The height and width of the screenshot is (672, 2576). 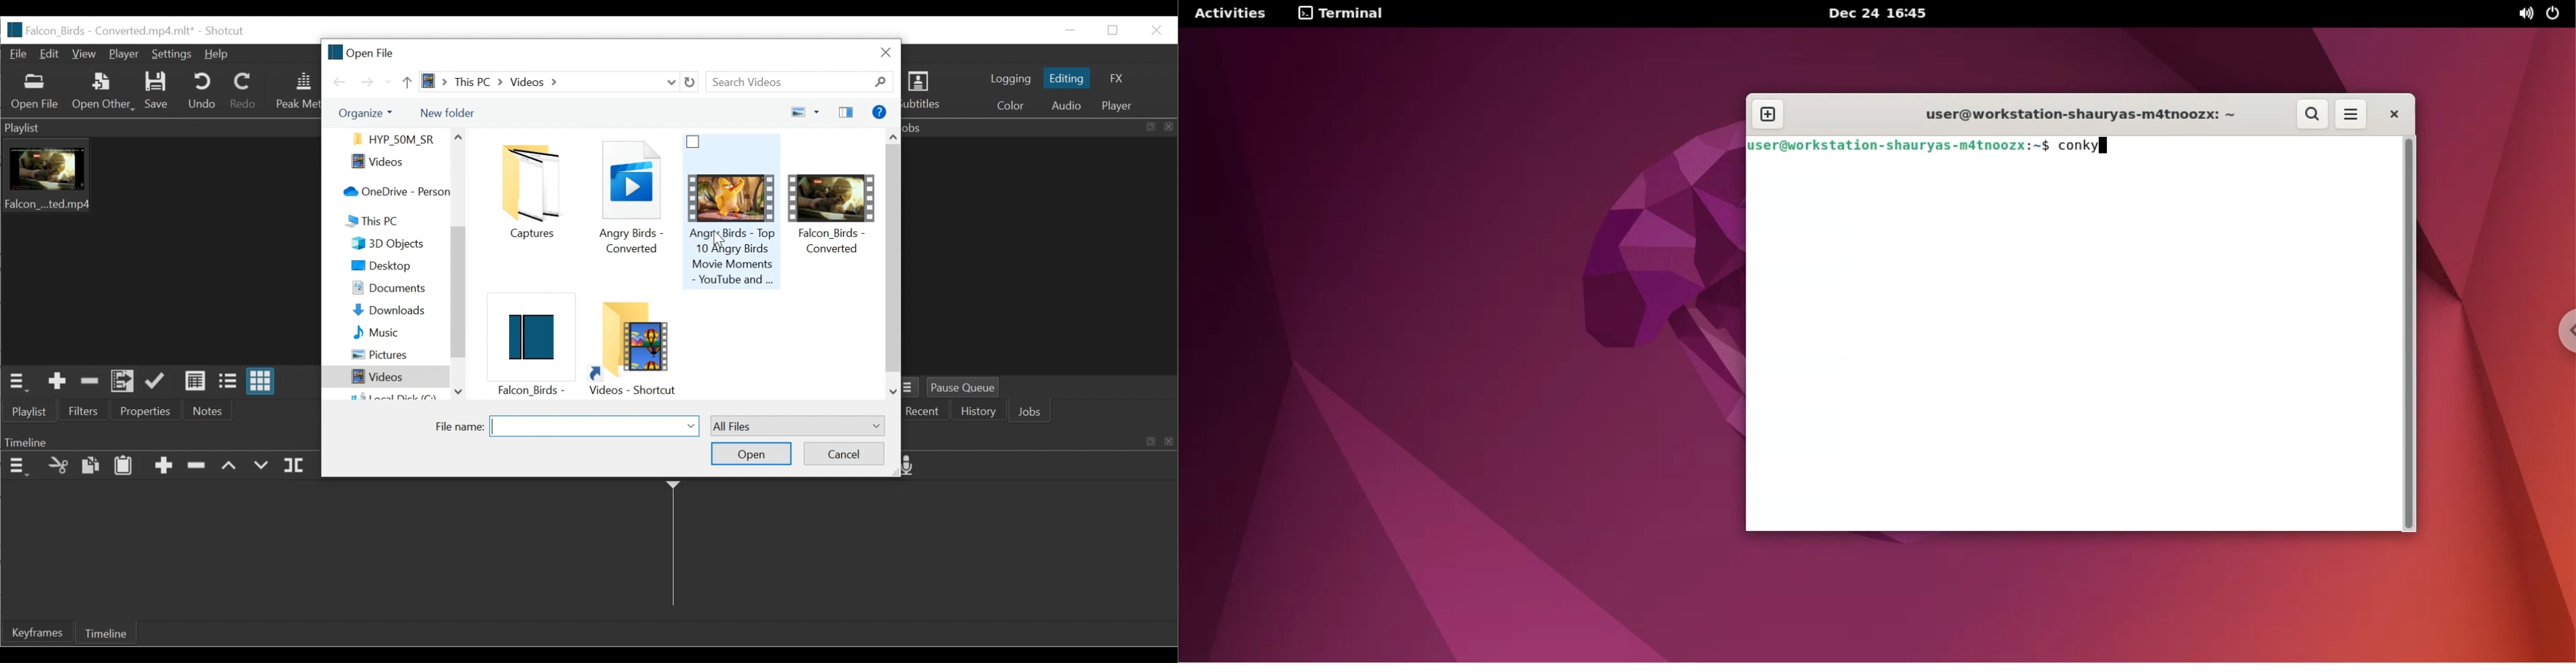 What do you see at coordinates (536, 192) in the screenshot?
I see `Captures` at bounding box center [536, 192].